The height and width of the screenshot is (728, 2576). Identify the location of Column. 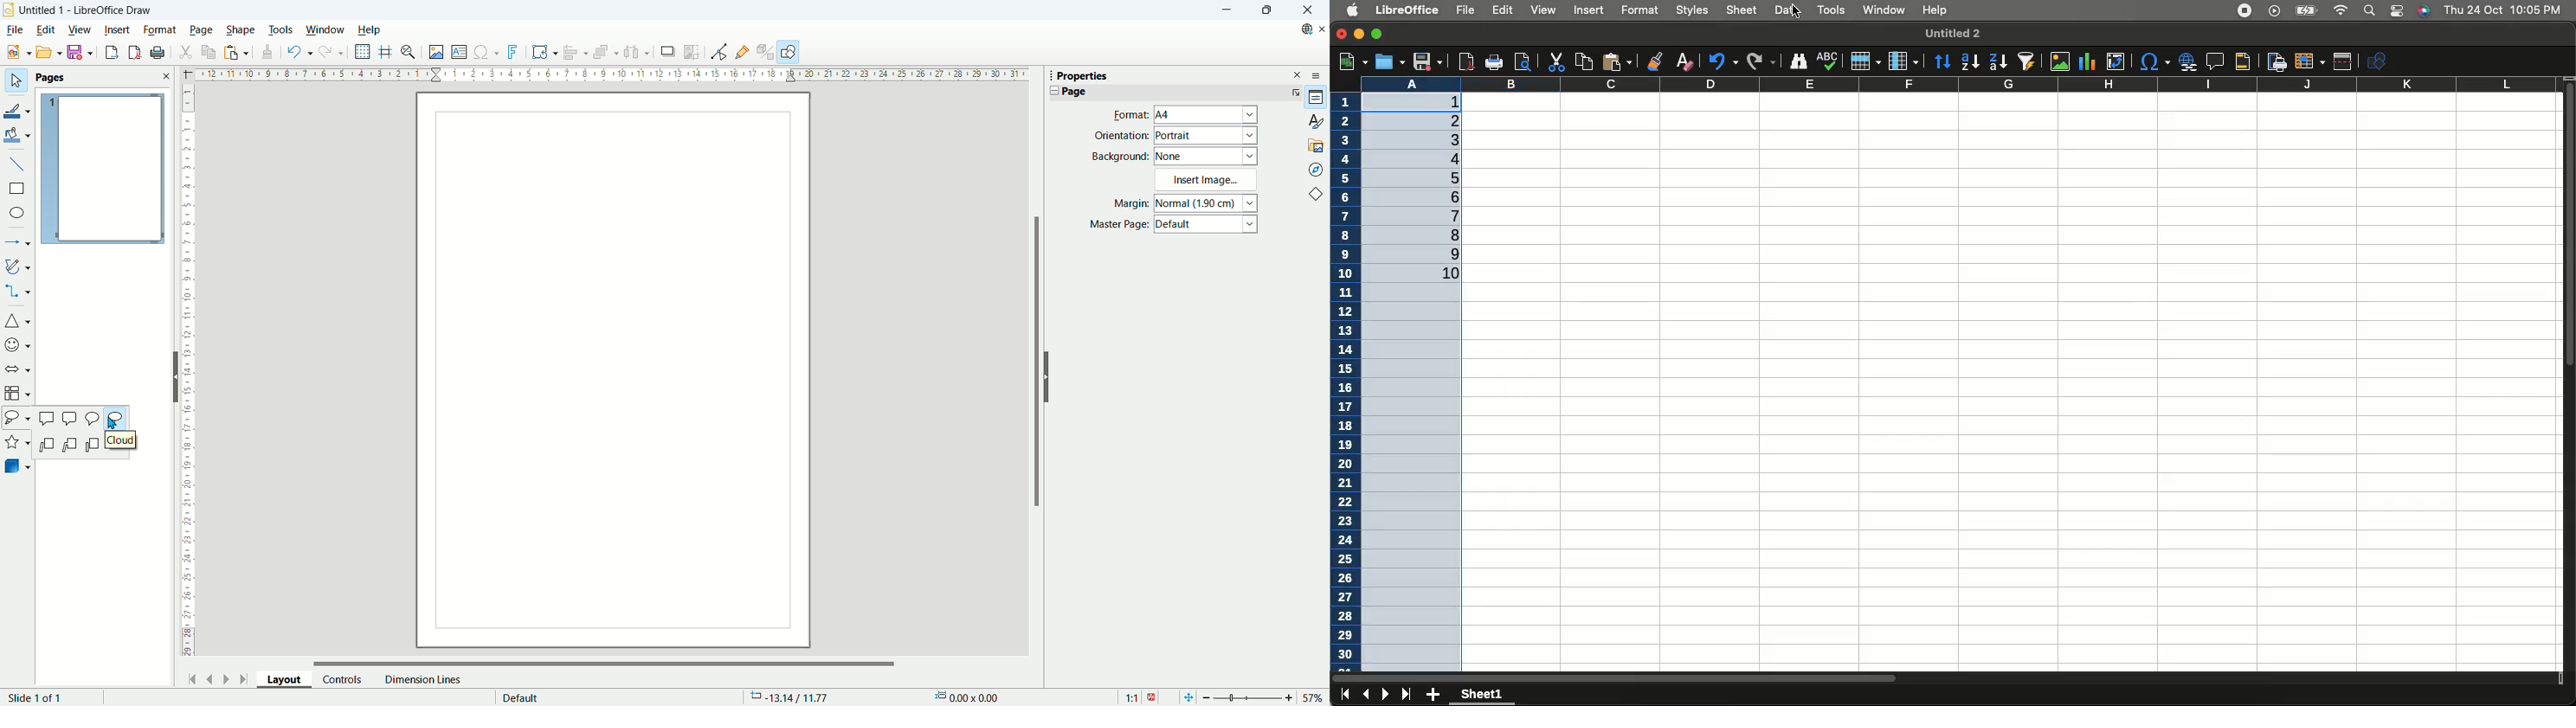
(1904, 59).